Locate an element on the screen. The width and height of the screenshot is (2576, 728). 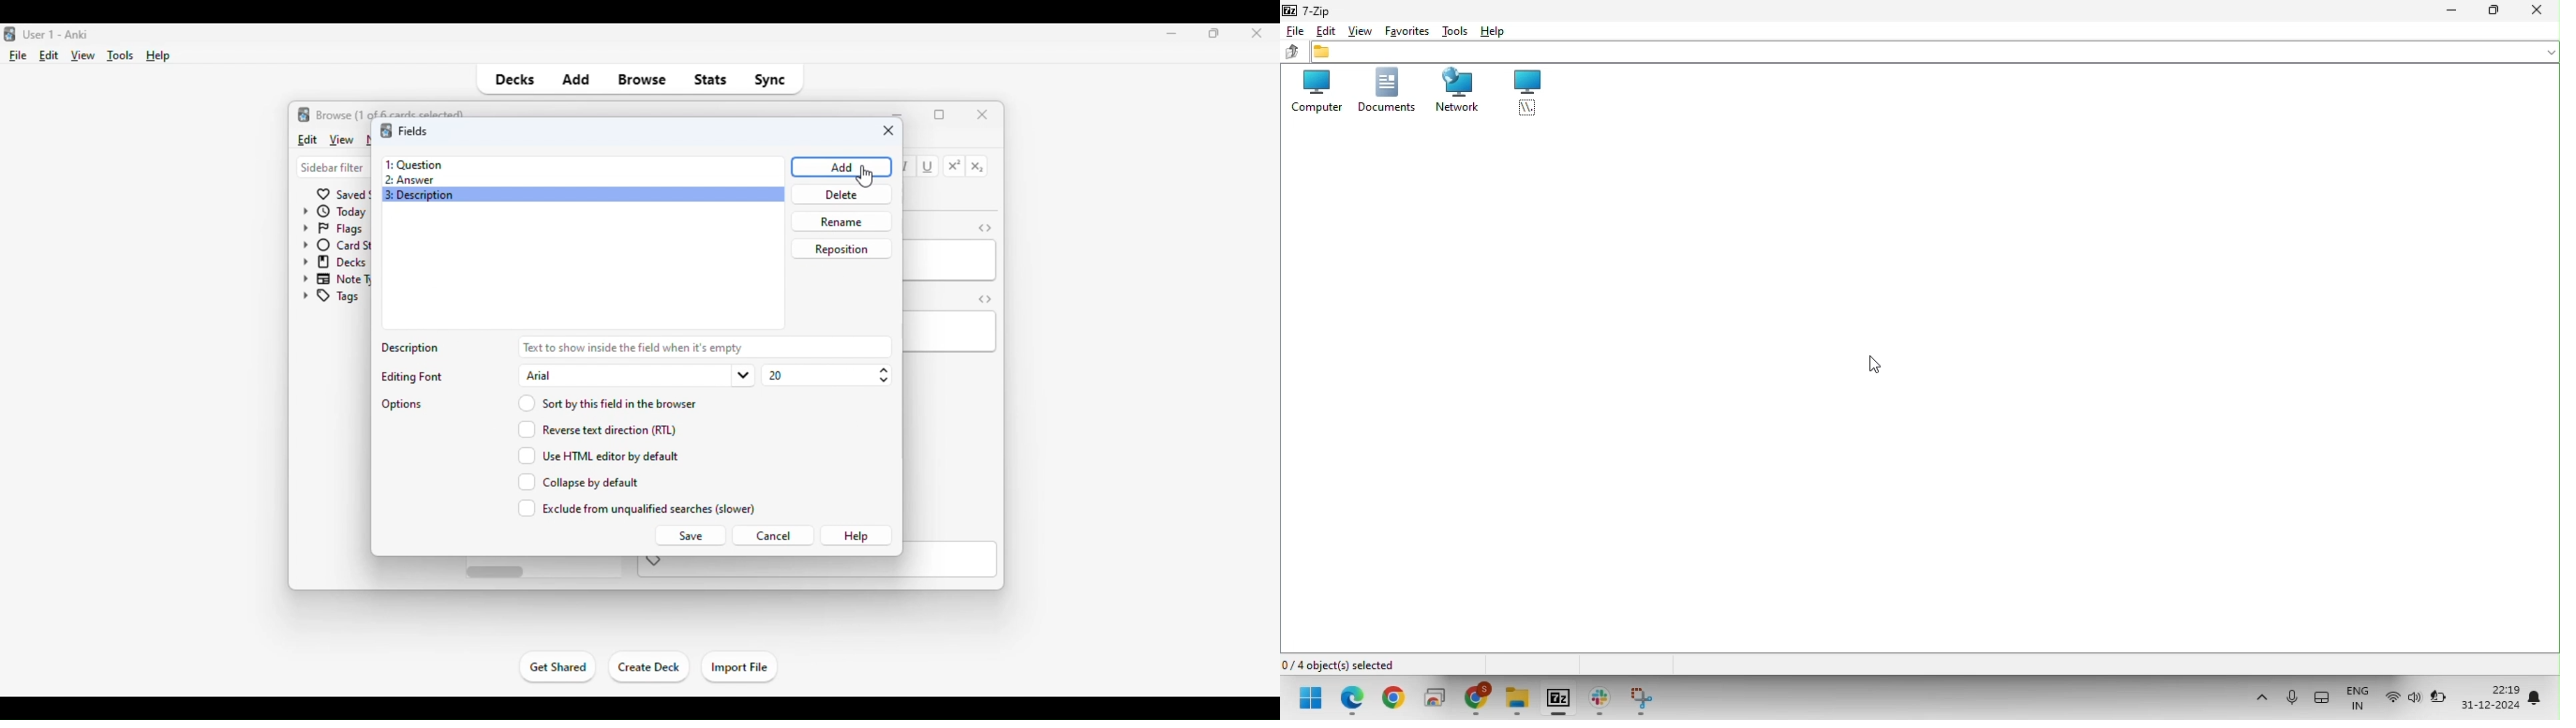
arial is located at coordinates (635, 375).